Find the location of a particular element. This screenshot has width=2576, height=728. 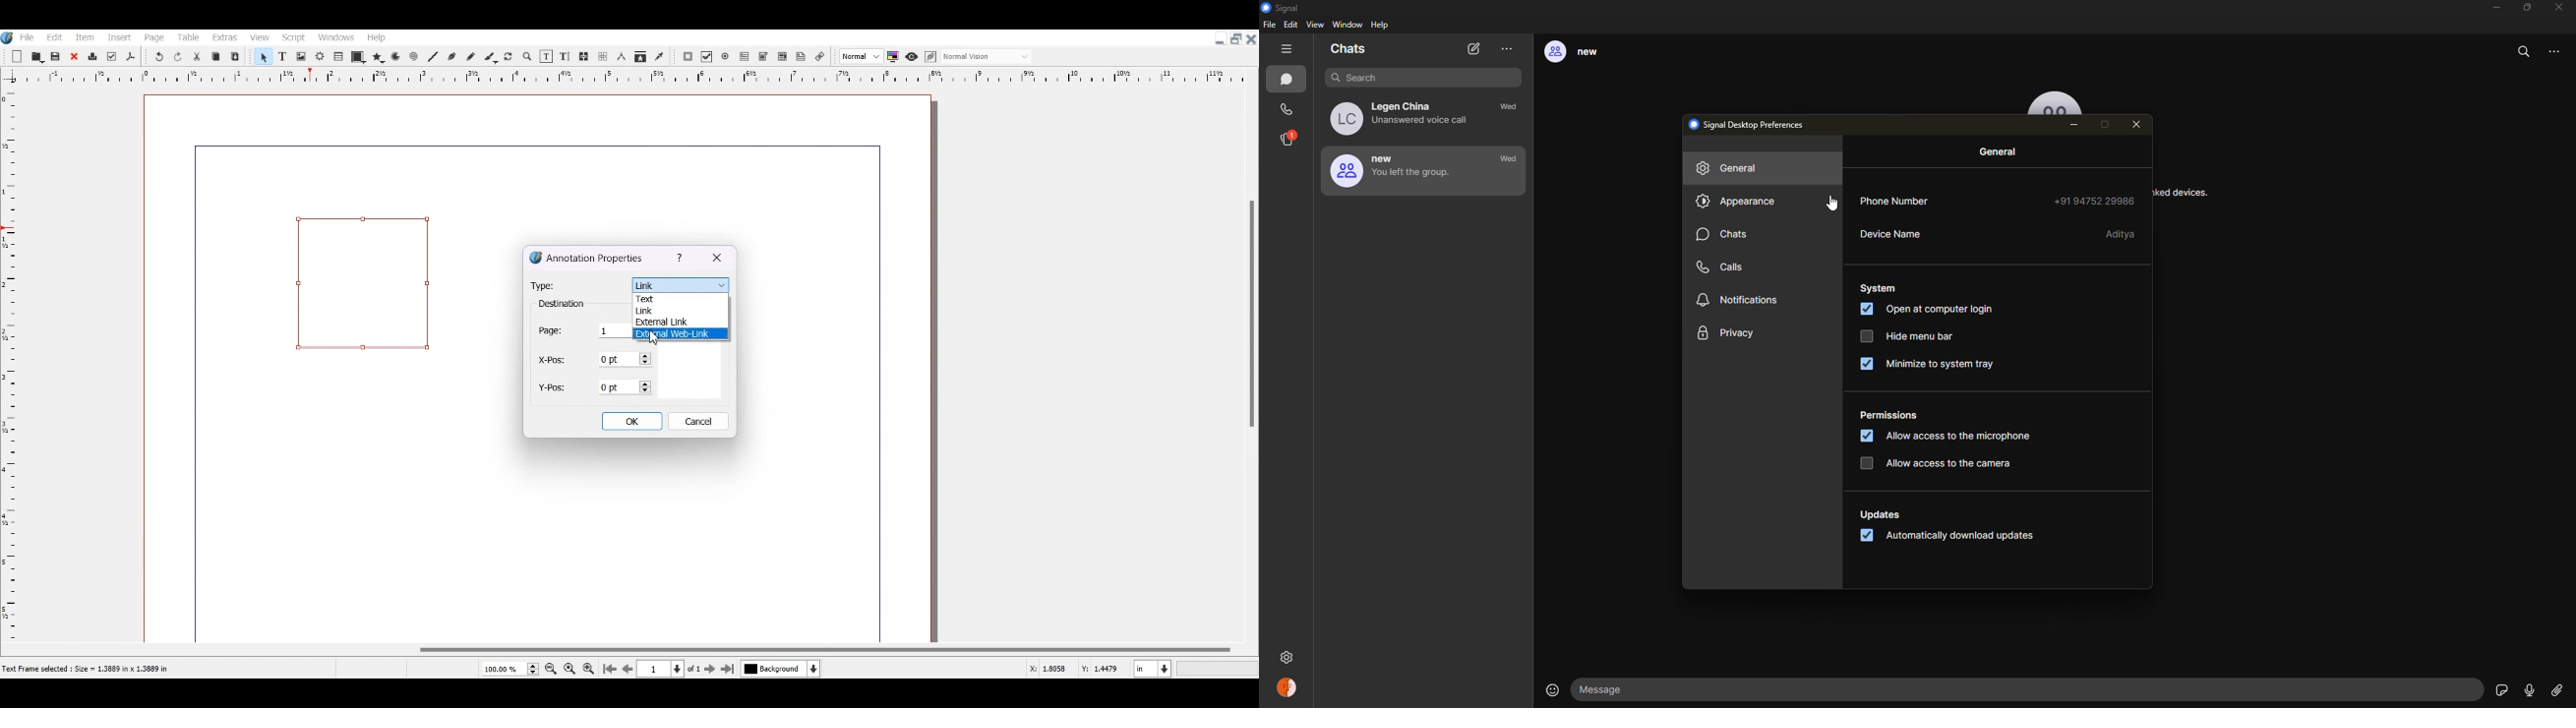

View is located at coordinates (259, 37).